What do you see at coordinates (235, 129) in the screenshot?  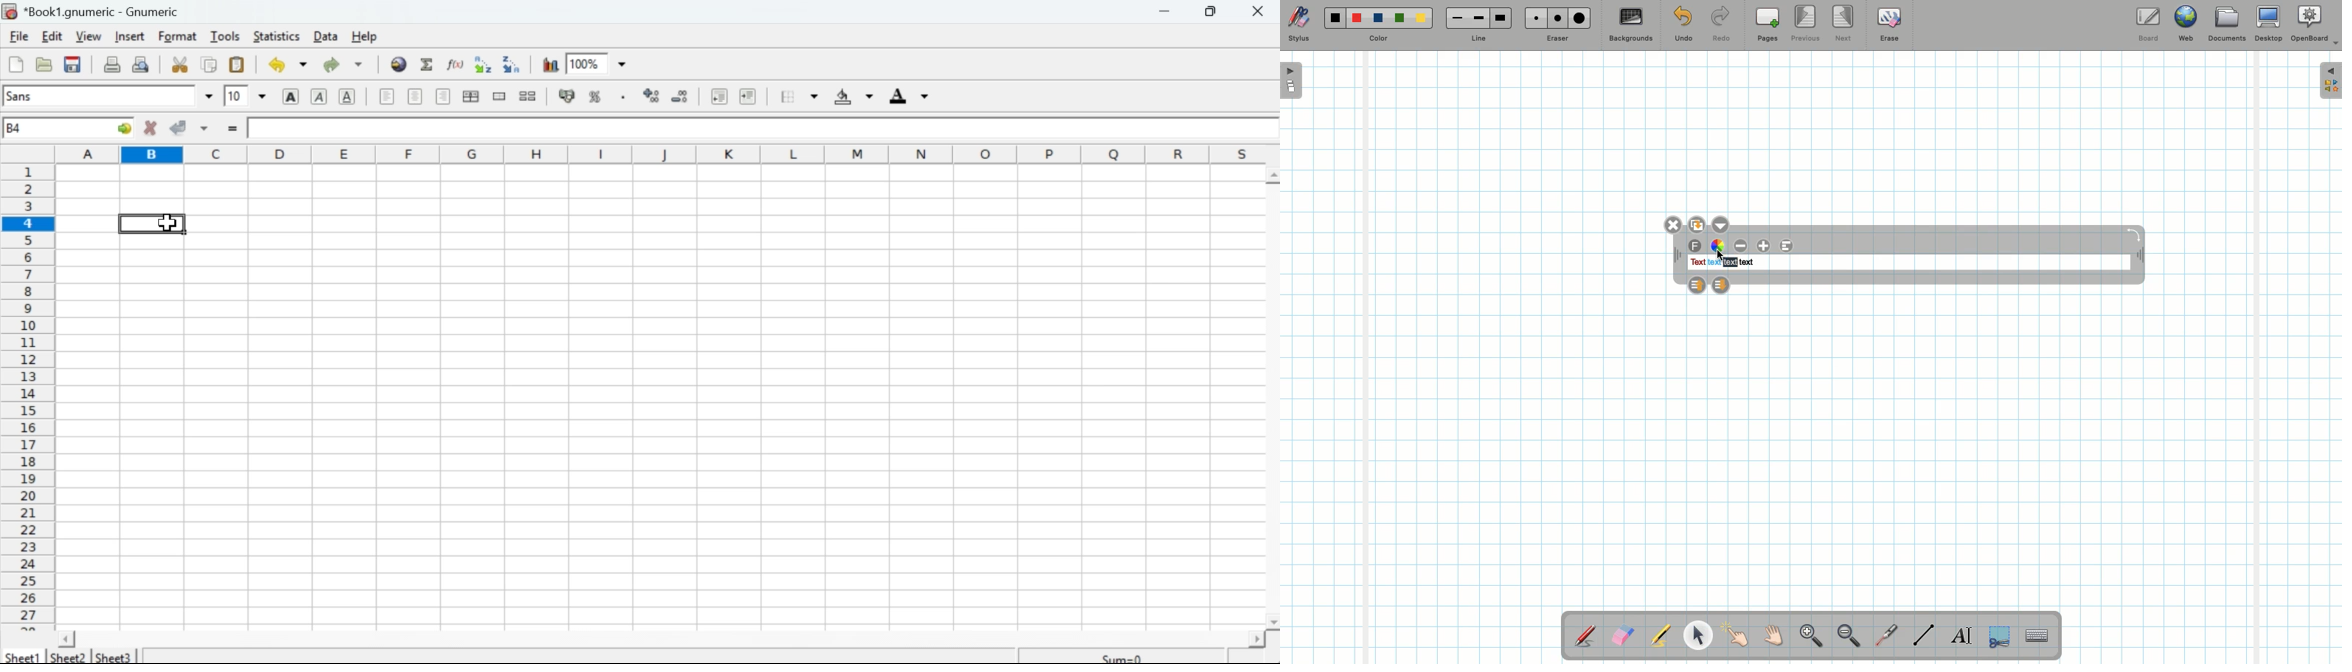 I see `=` at bounding box center [235, 129].